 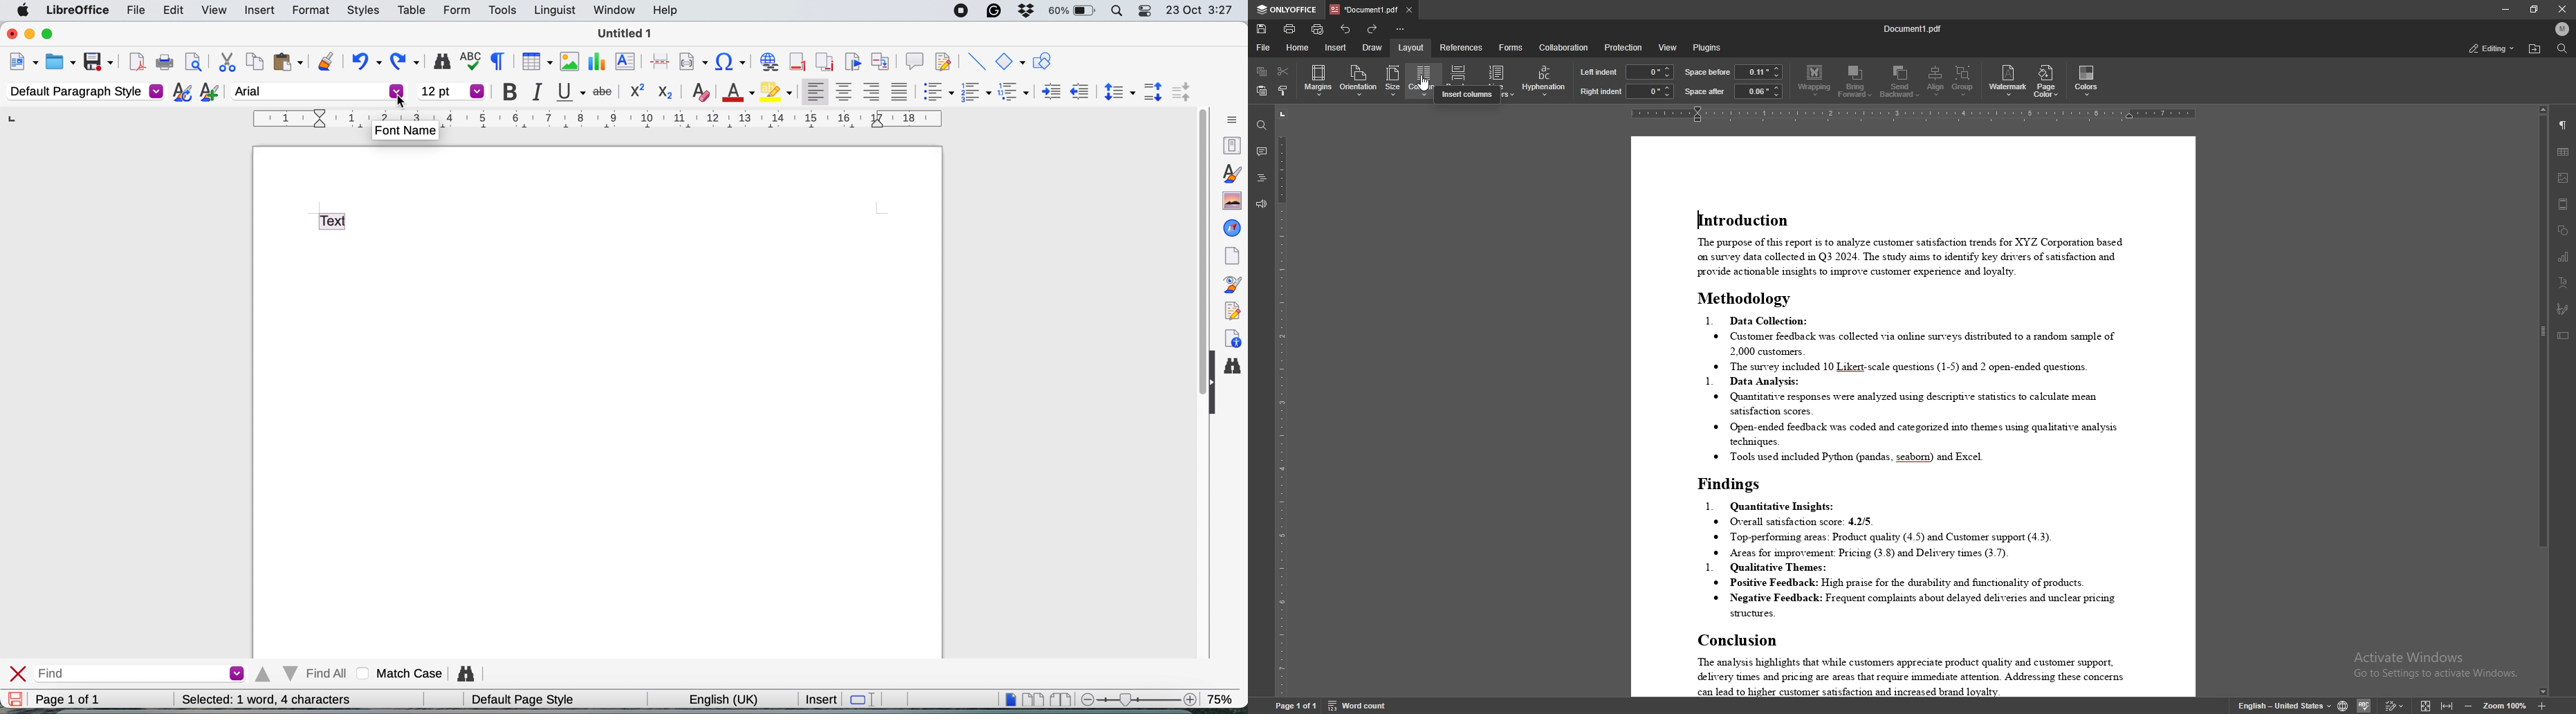 What do you see at coordinates (596, 60) in the screenshot?
I see `insert chart` at bounding box center [596, 60].